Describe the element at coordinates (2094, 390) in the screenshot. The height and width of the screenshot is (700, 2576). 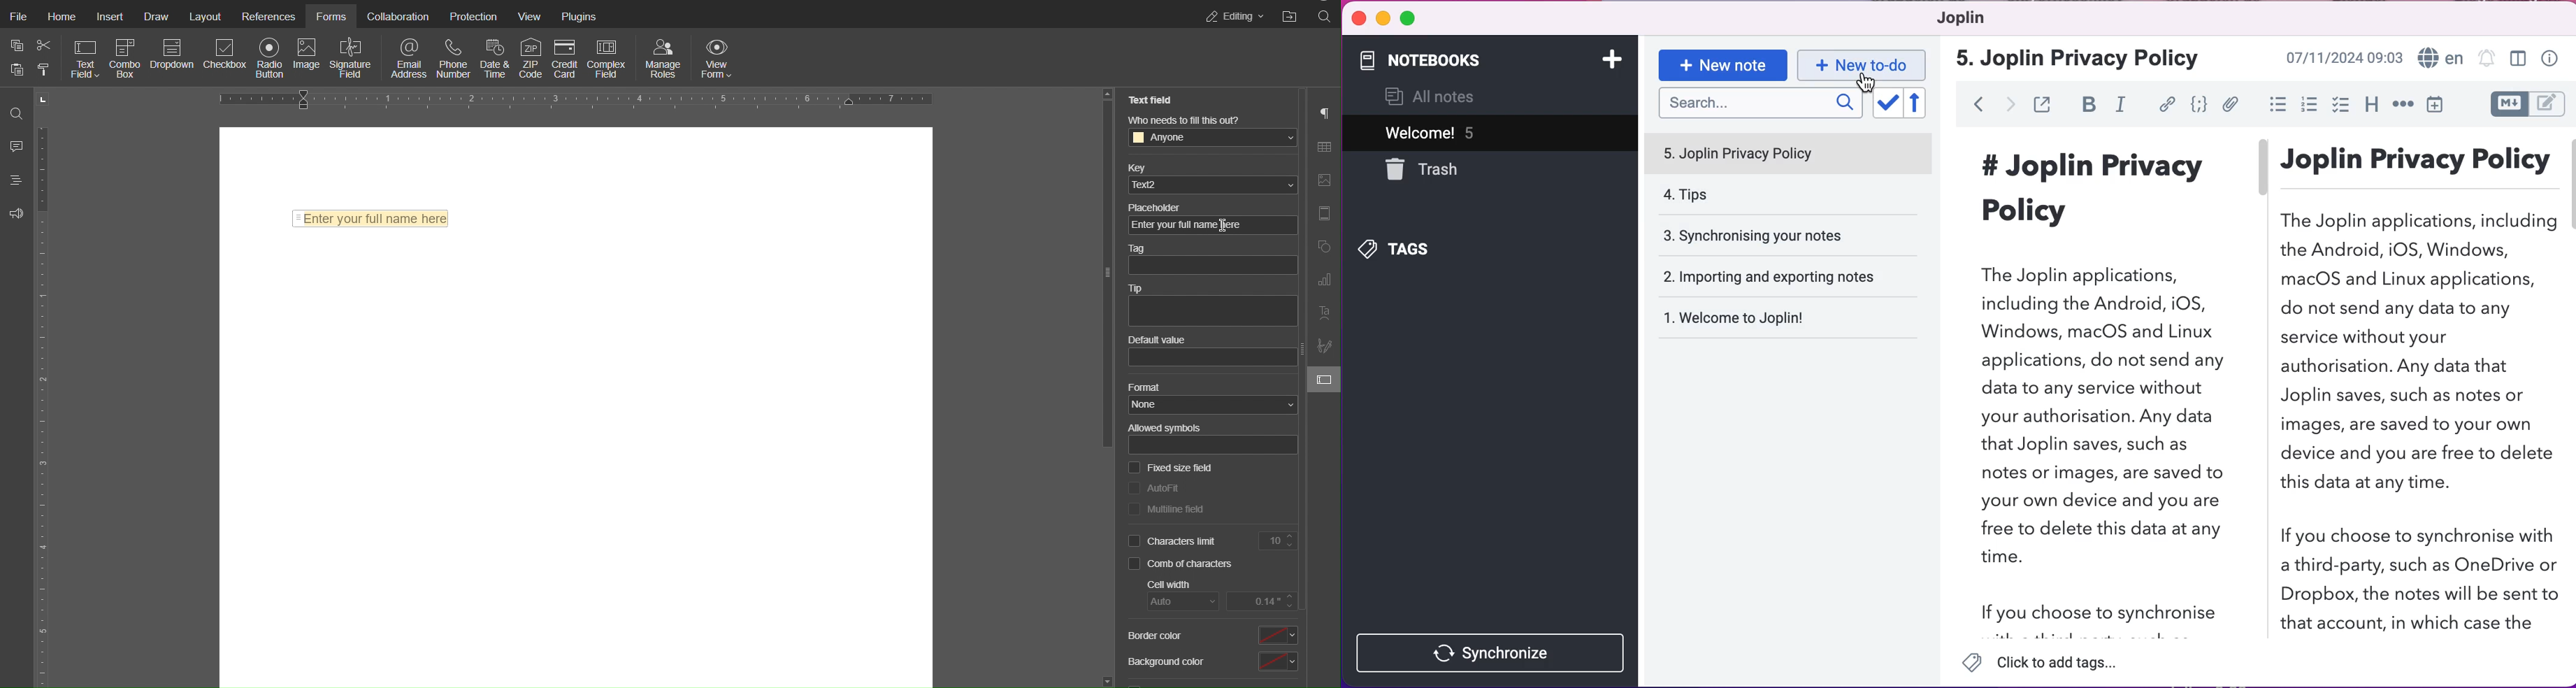
I see `# Joplin Privacy
Policy

The Joplin applications,
including the Android, iOS,
Windows, macOS and Linux
applications, do not send any
data to any service without
your authorisation. Any data
that Joplin saves, such as
notes or images, are saved to
your own device and you are
free to delete this data at any
time.

If you choose to synchronise` at that location.